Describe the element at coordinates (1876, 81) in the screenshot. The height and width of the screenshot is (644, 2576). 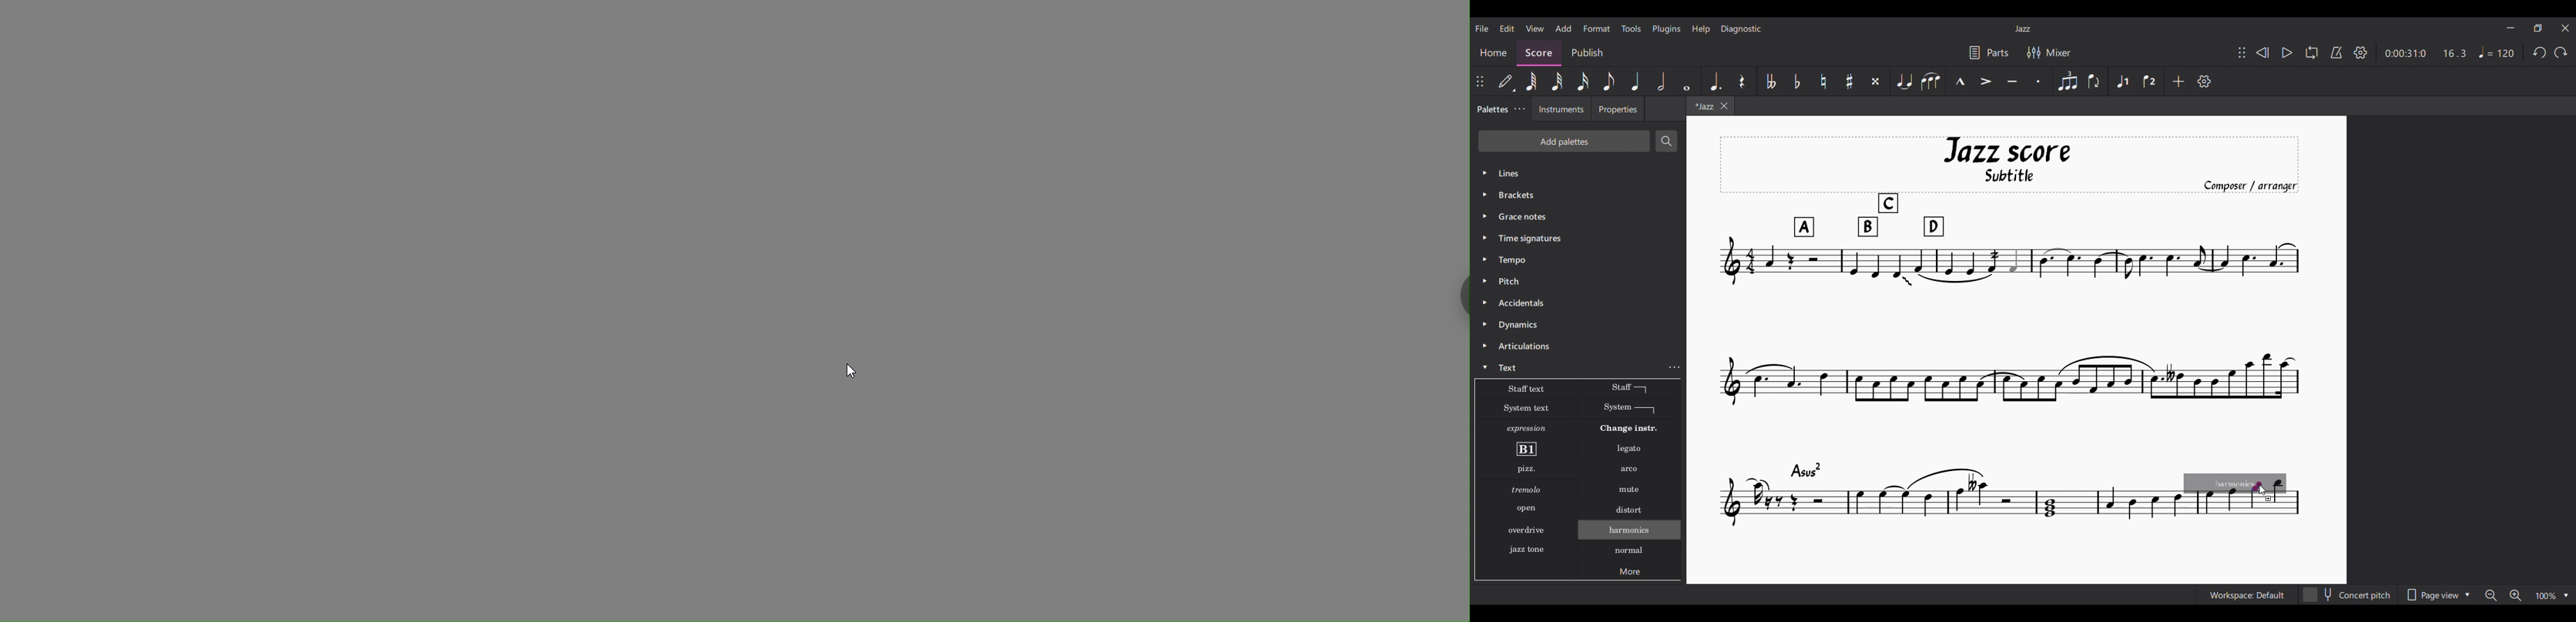
I see `Toggle double sharp` at that location.